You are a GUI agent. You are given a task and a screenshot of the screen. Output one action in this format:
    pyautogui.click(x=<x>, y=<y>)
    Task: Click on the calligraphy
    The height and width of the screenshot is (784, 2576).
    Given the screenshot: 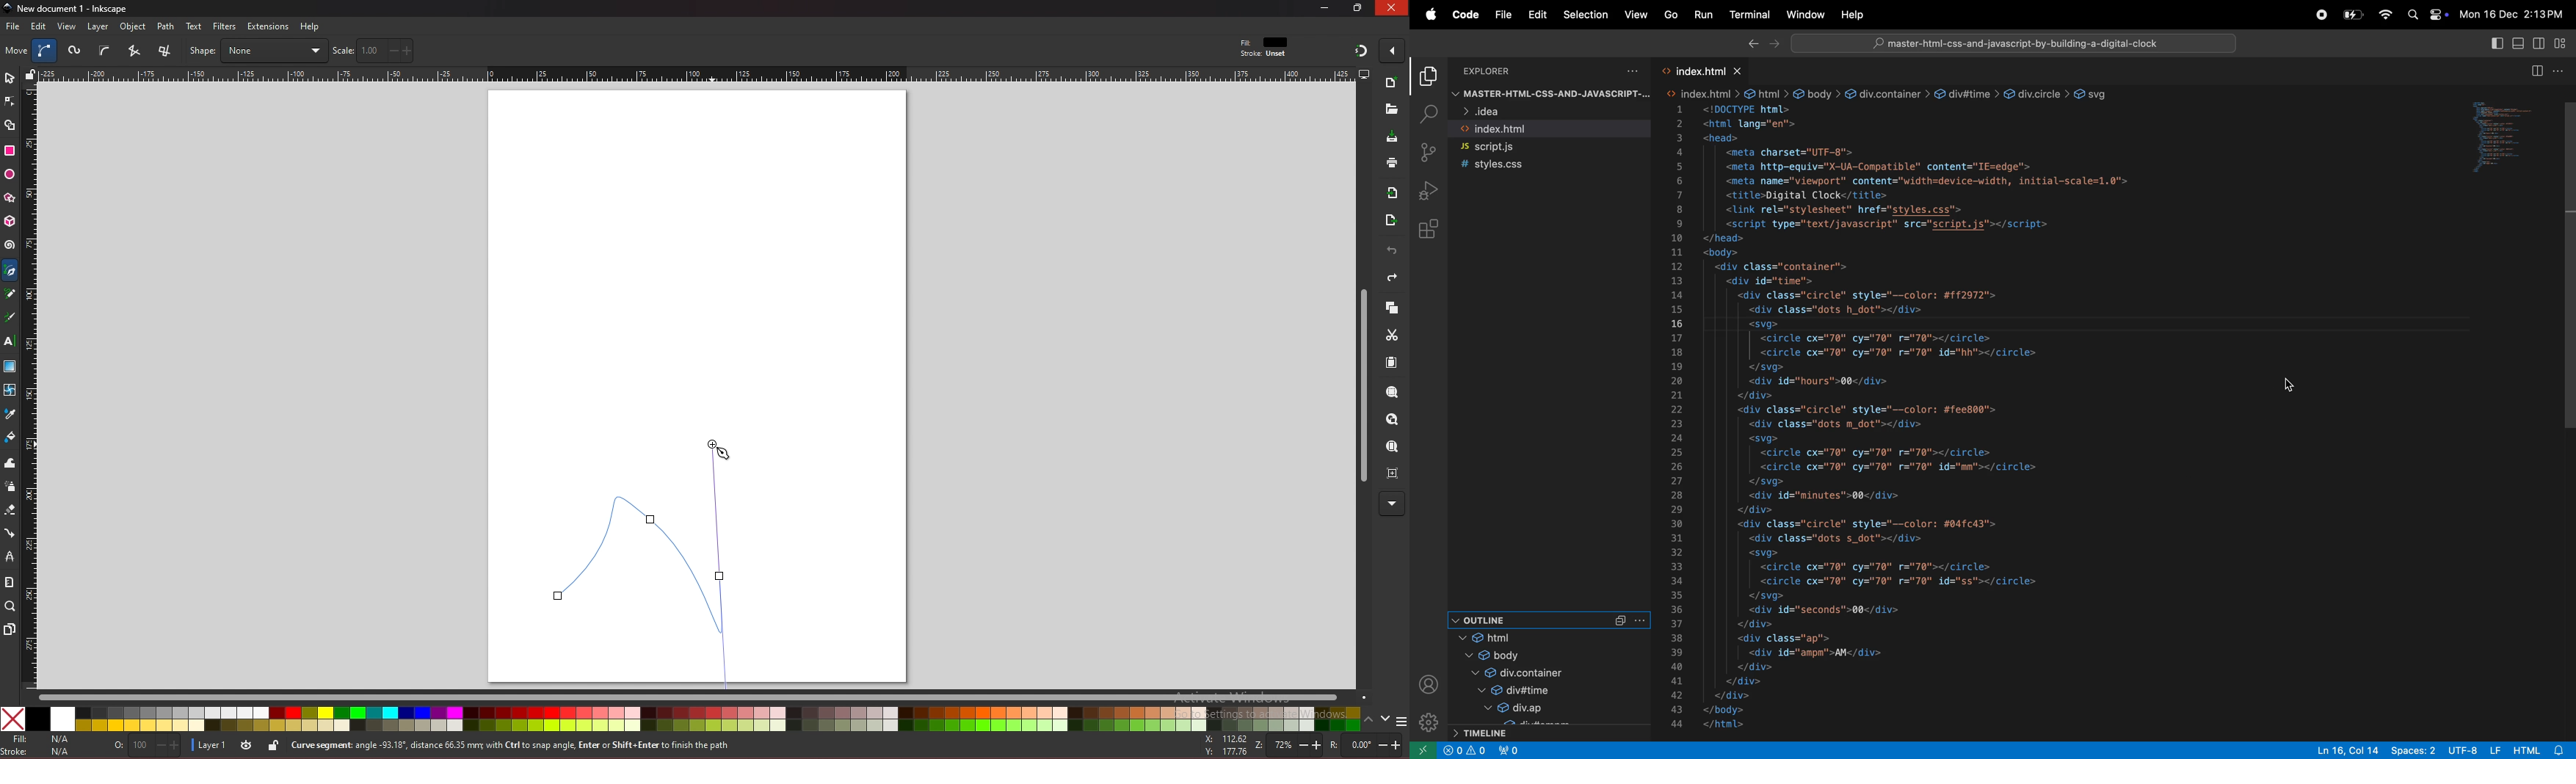 What is the action you would take?
    pyautogui.click(x=12, y=319)
    